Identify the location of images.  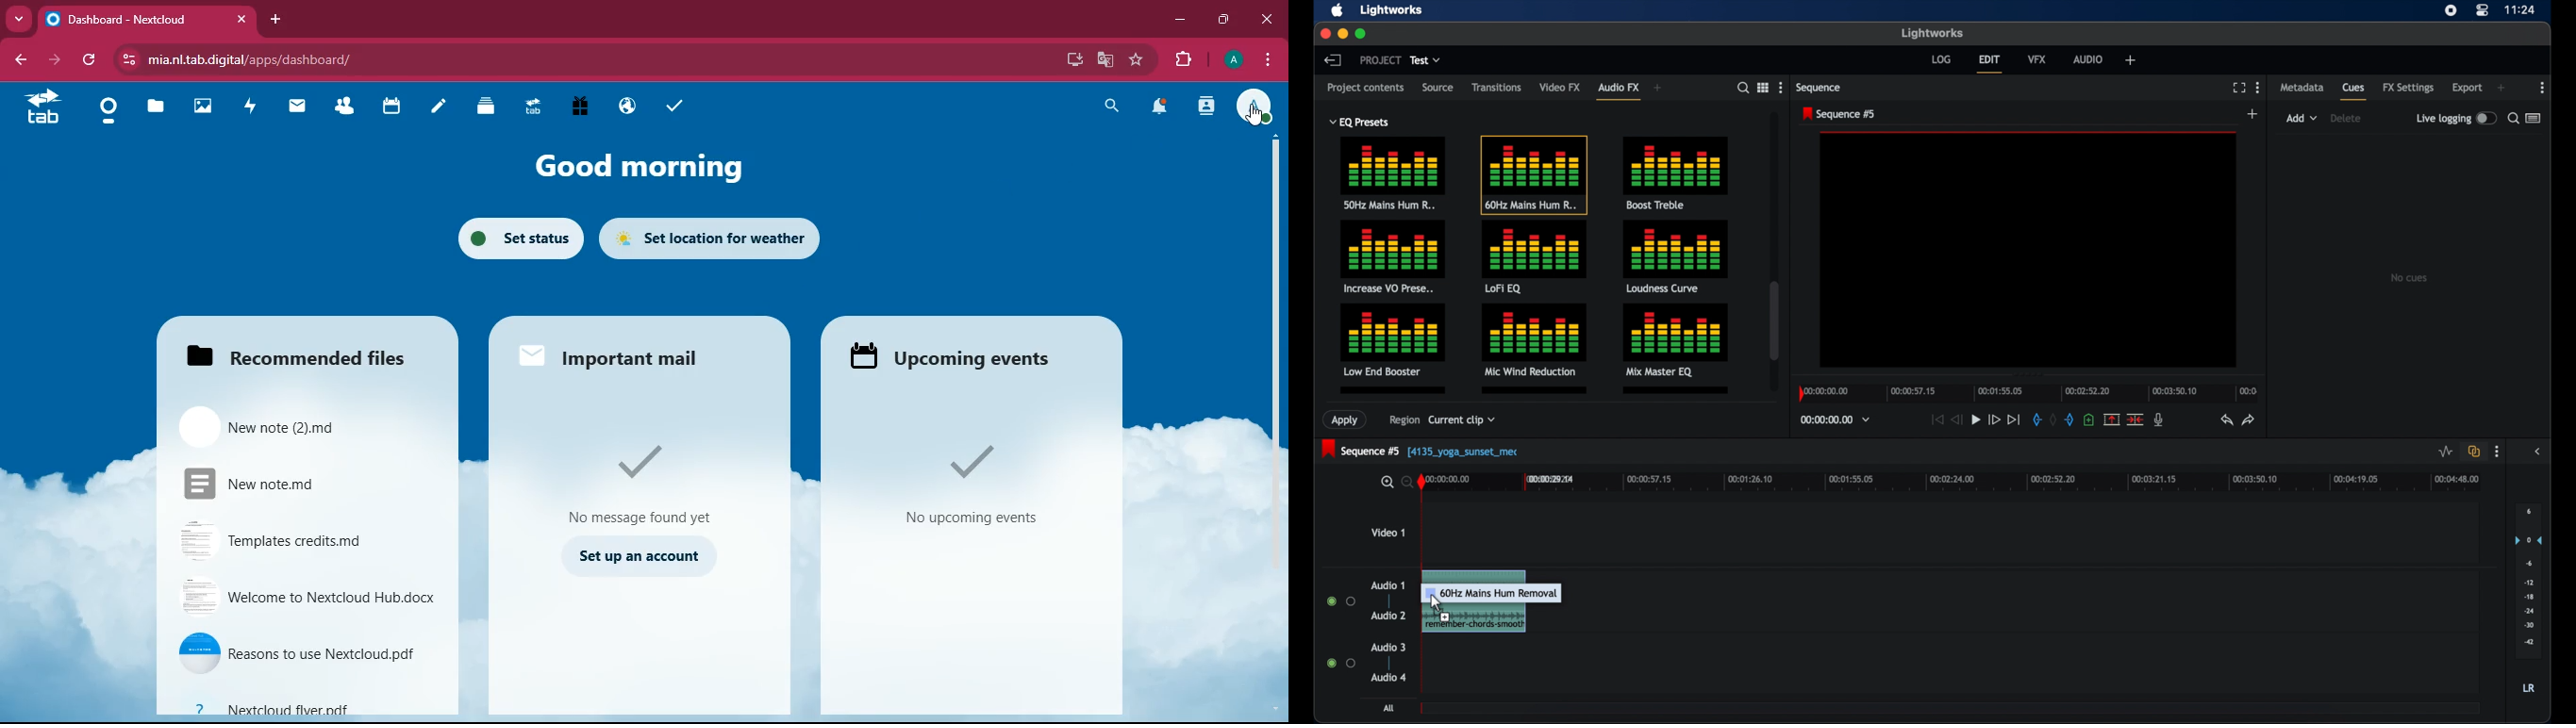
(203, 107).